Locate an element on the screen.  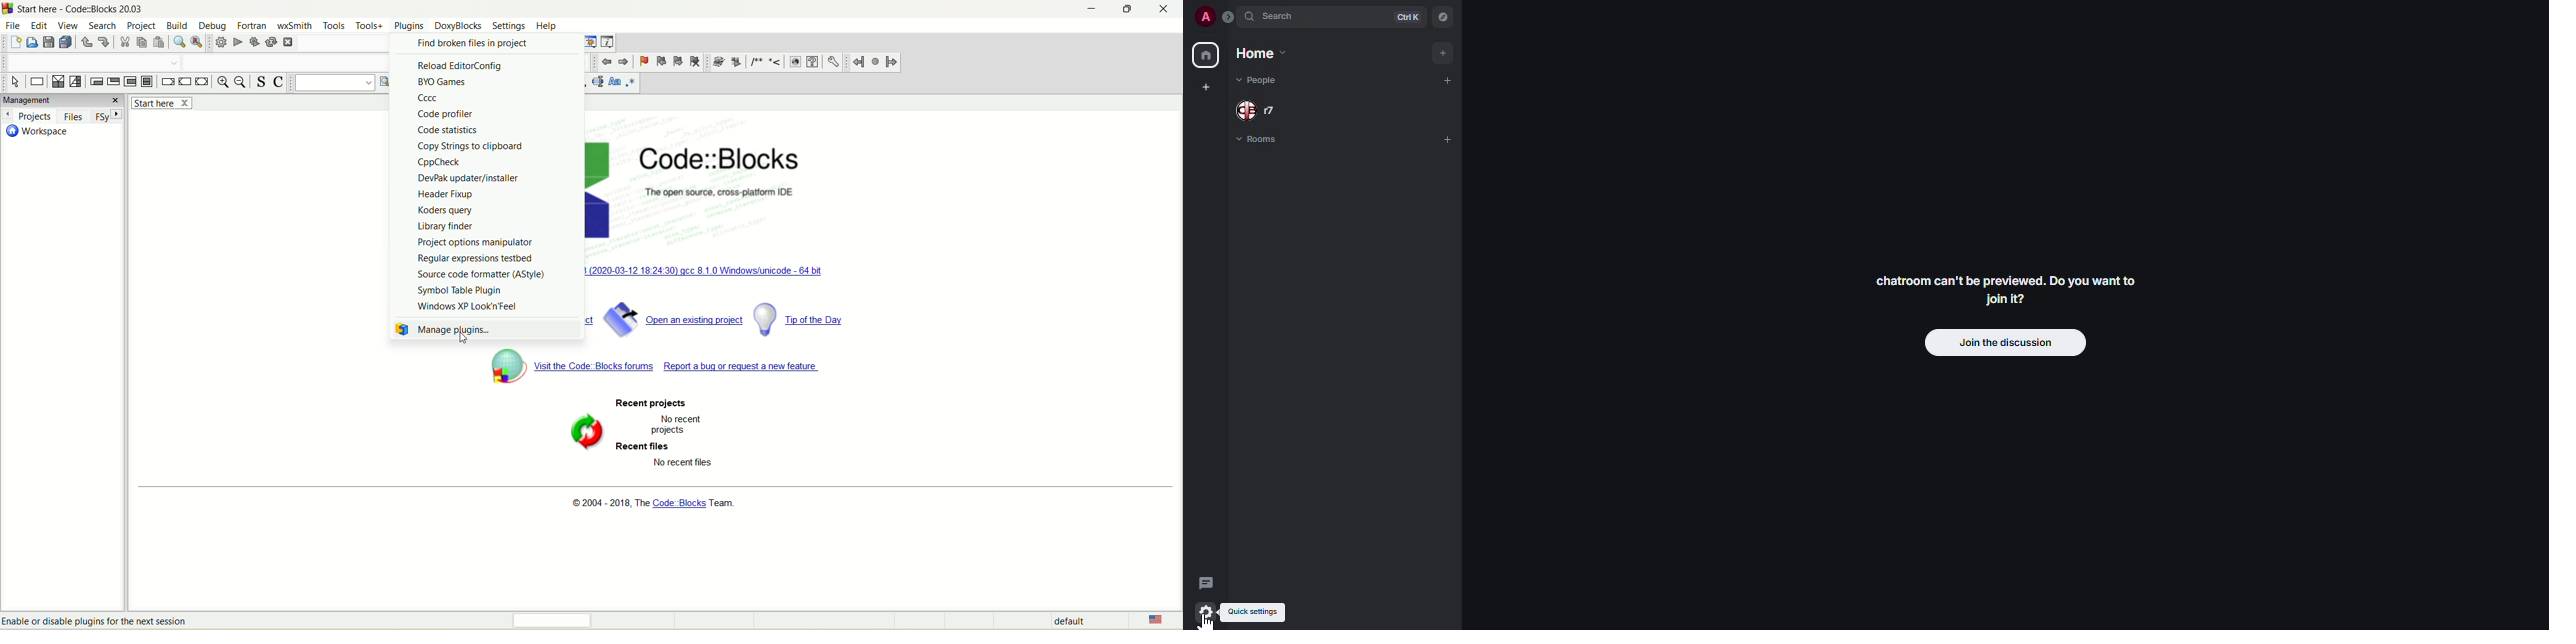
regex is located at coordinates (631, 83).